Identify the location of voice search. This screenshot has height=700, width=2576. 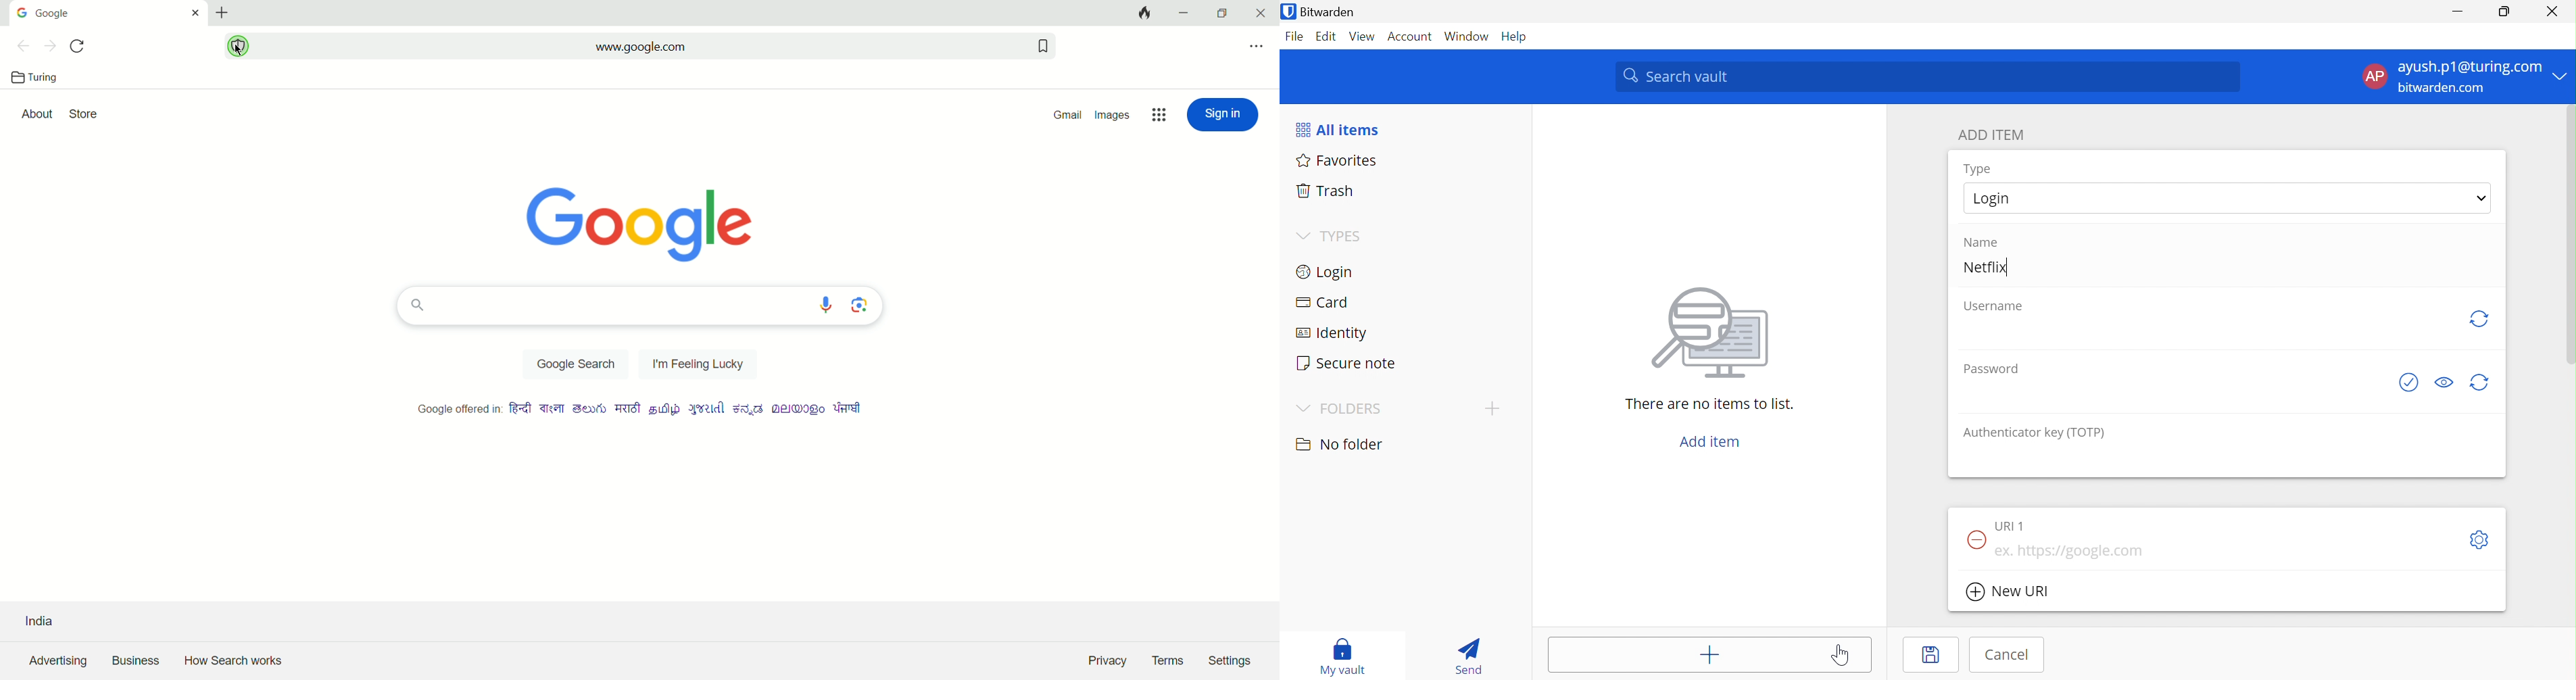
(826, 305).